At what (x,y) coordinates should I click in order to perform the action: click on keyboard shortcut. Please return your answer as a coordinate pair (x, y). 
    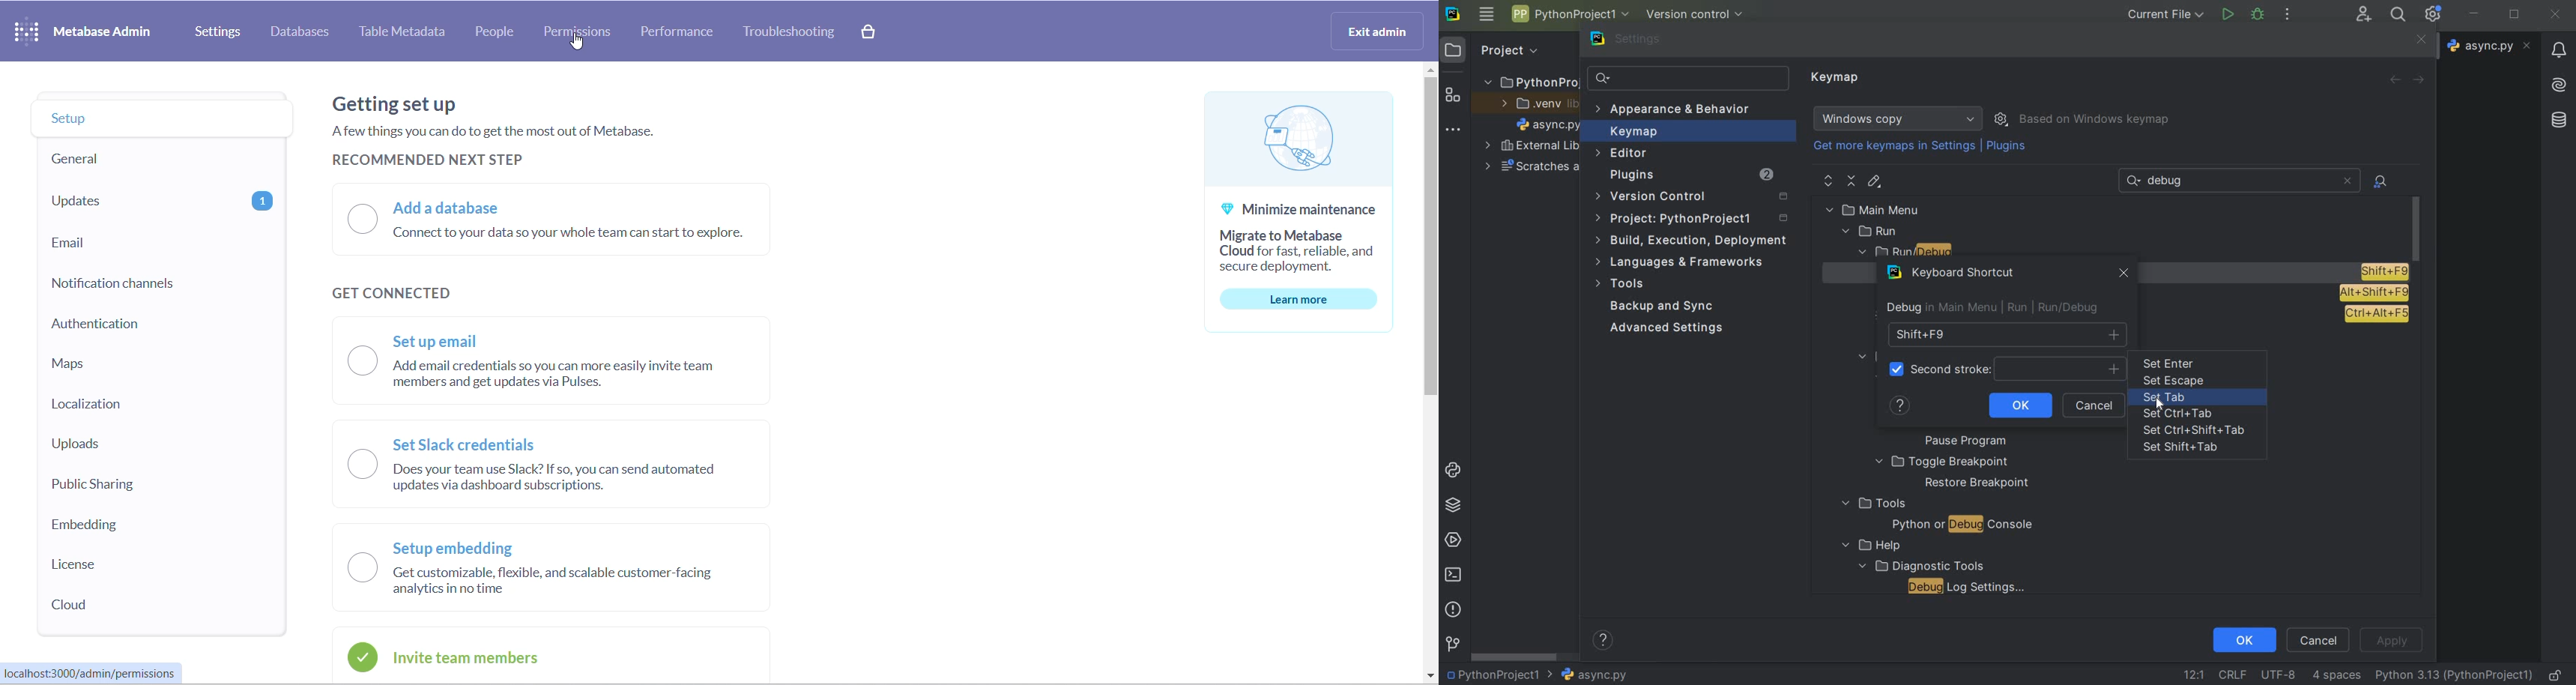
    Looking at the image, I should click on (1954, 275).